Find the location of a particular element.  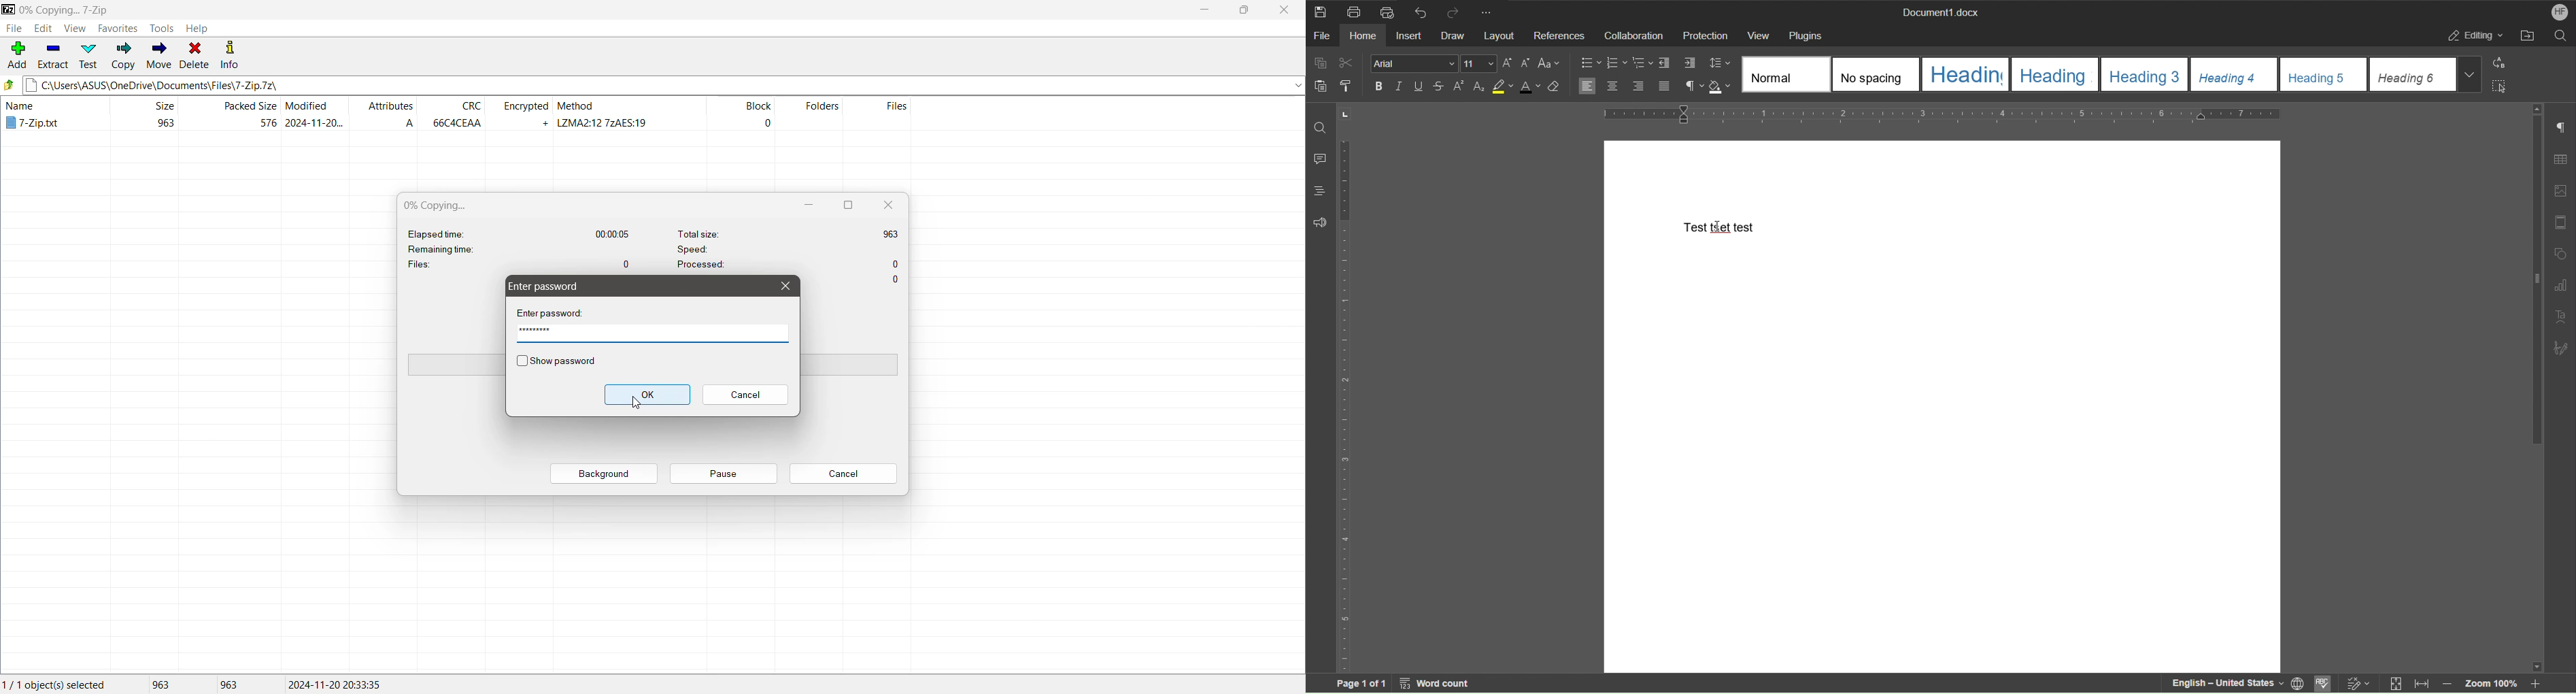

Save is located at coordinates (1319, 11).